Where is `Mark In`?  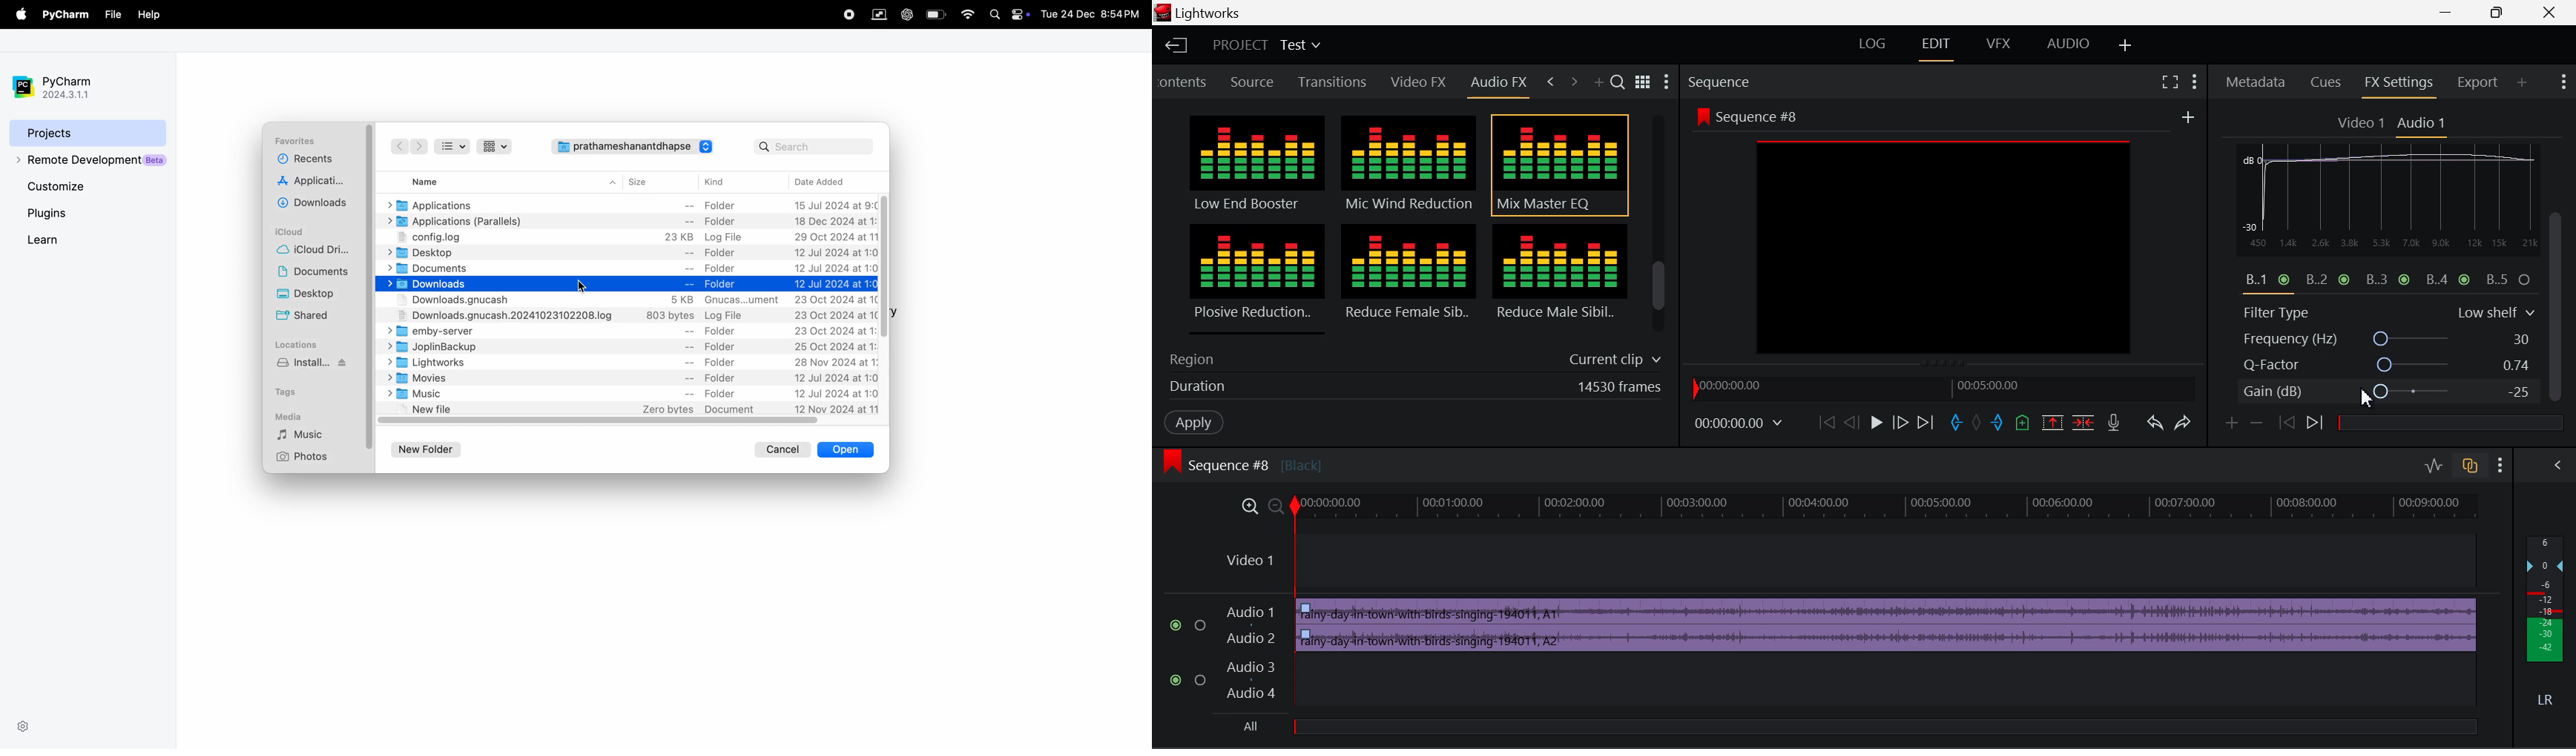 Mark In is located at coordinates (1959, 423).